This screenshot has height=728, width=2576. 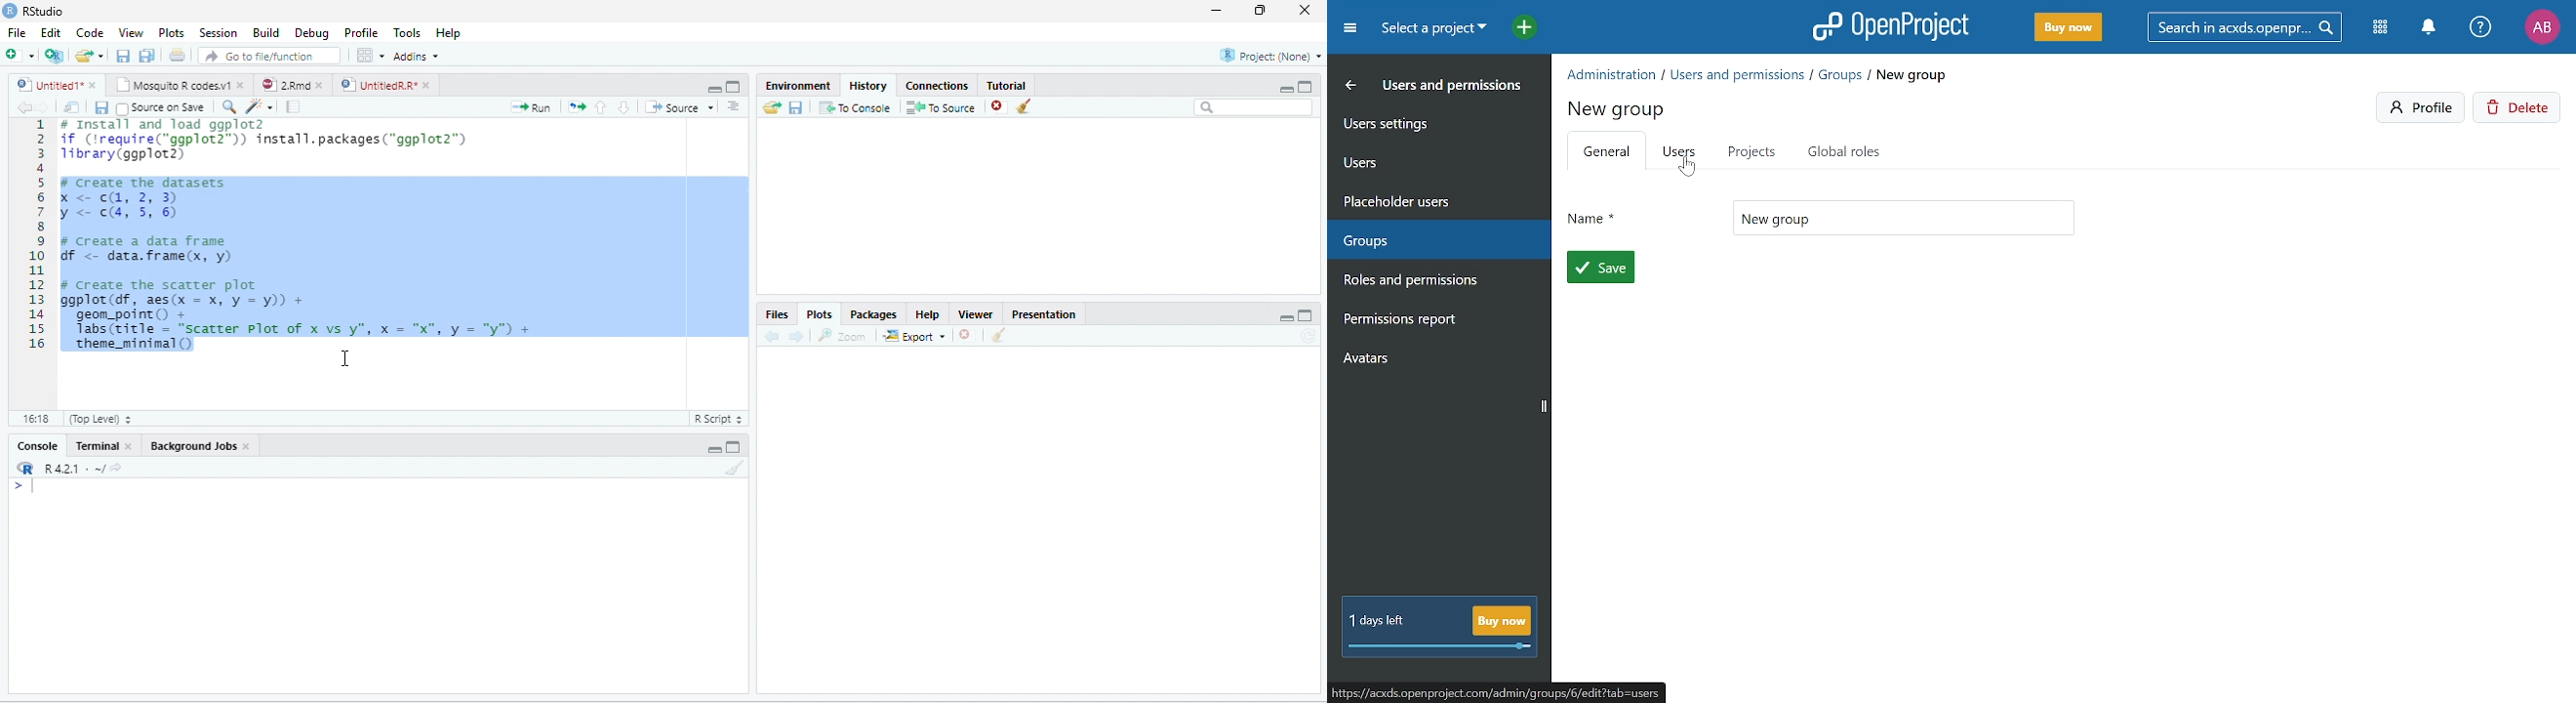 What do you see at coordinates (938, 85) in the screenshot?
I see `Connections` at bounding box center [938, 85].